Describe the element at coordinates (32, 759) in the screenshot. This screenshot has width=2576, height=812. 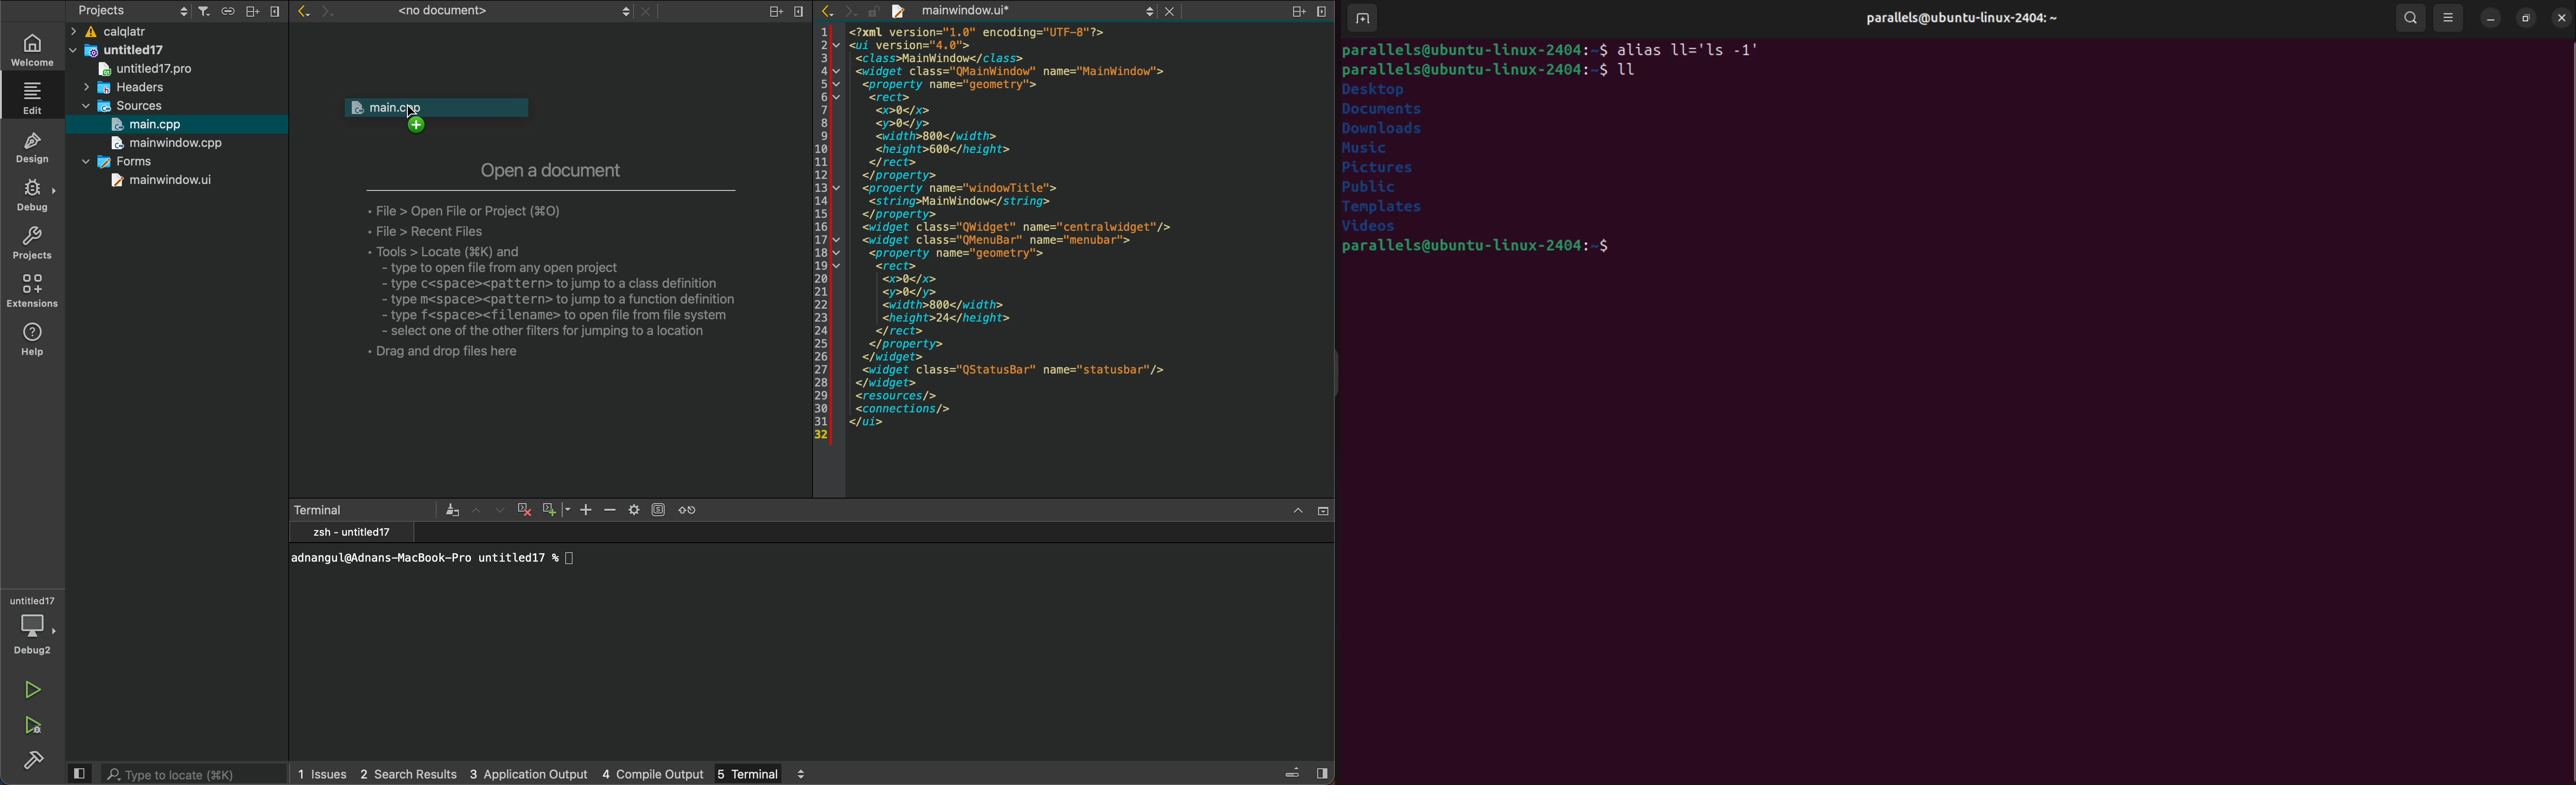
I see `build` at that location.